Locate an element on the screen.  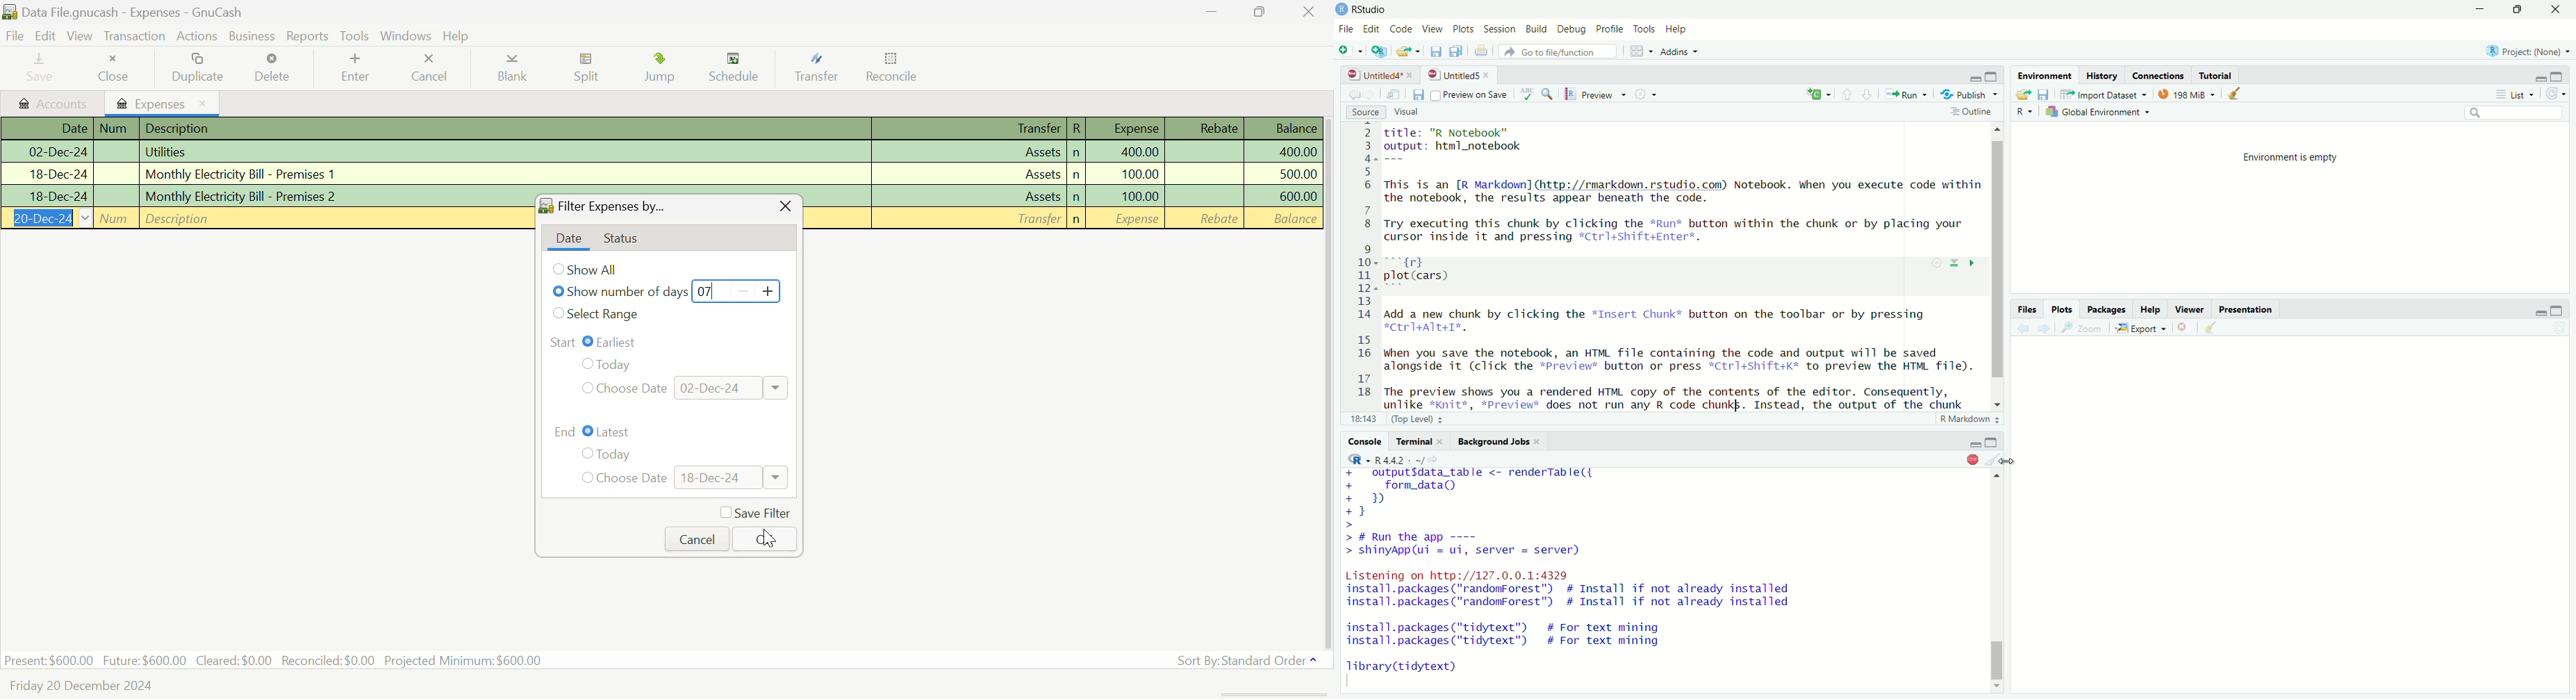
Expenses Tab Open is located at coordinates (163, 102).